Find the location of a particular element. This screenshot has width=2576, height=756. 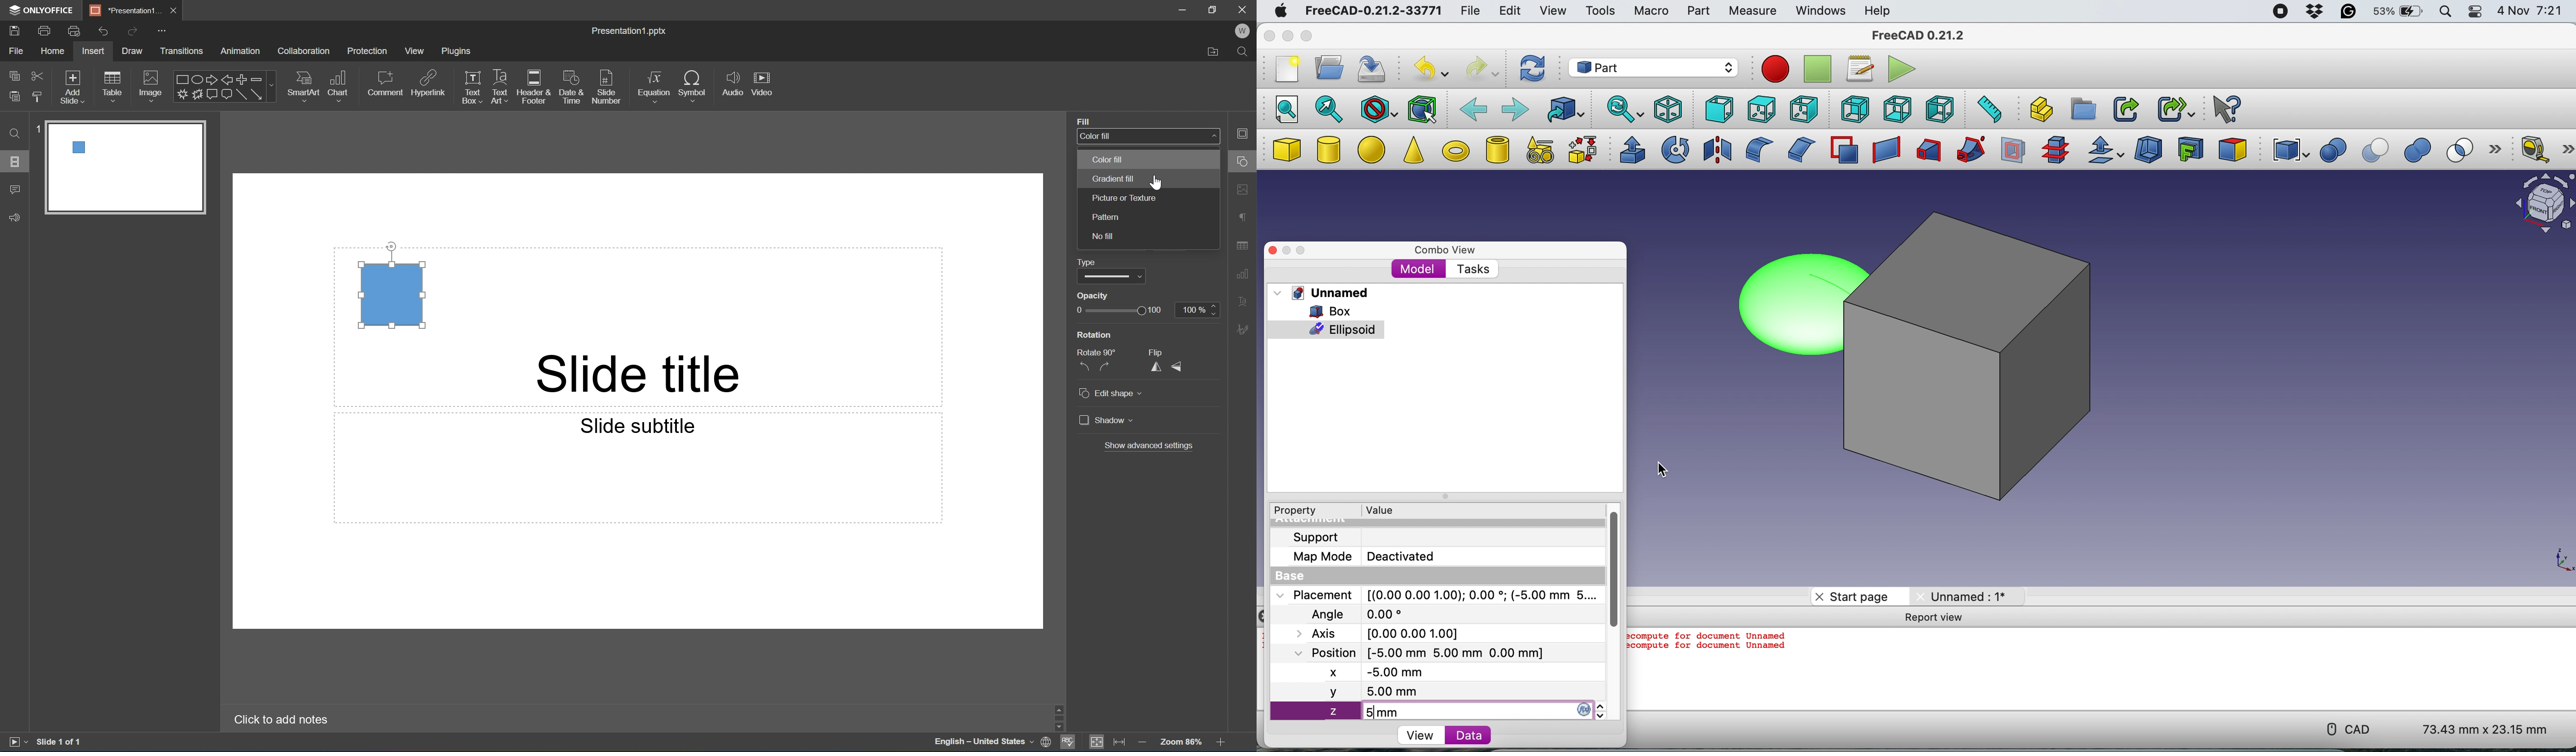

Chart settings is located at coordinates (1245, 274).